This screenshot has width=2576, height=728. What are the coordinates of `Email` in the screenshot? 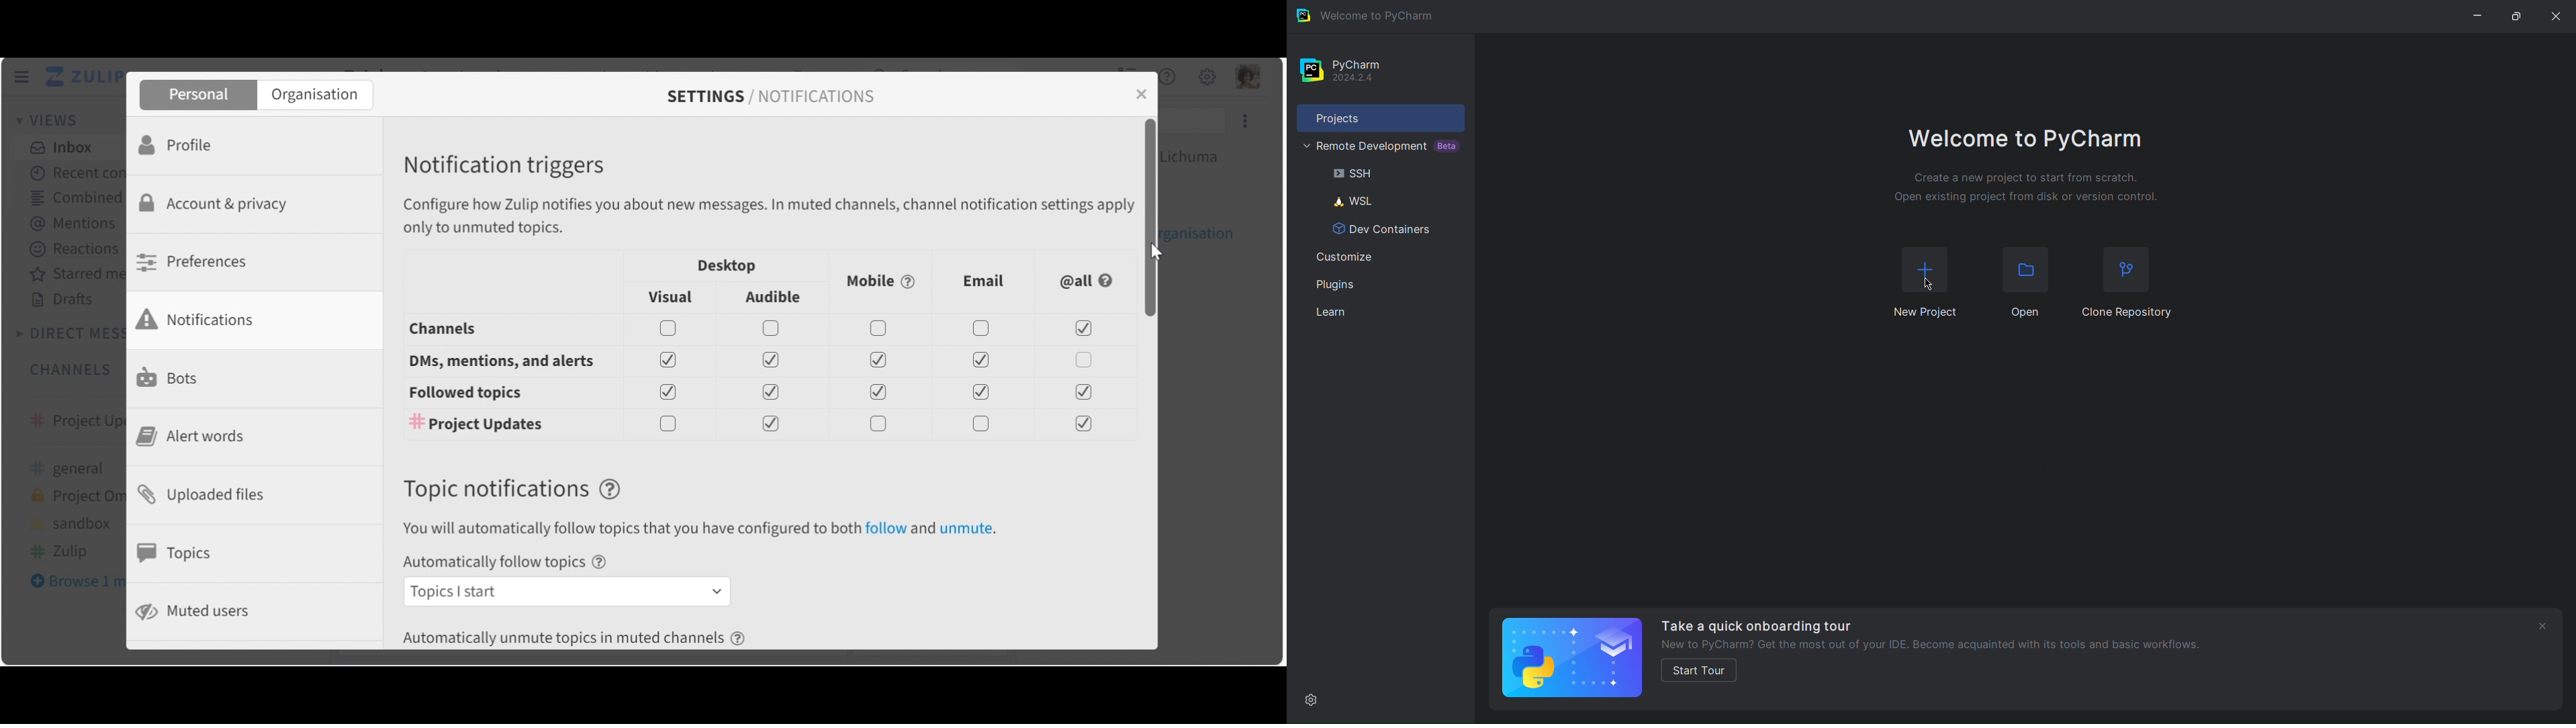 It's located at (985, 282).